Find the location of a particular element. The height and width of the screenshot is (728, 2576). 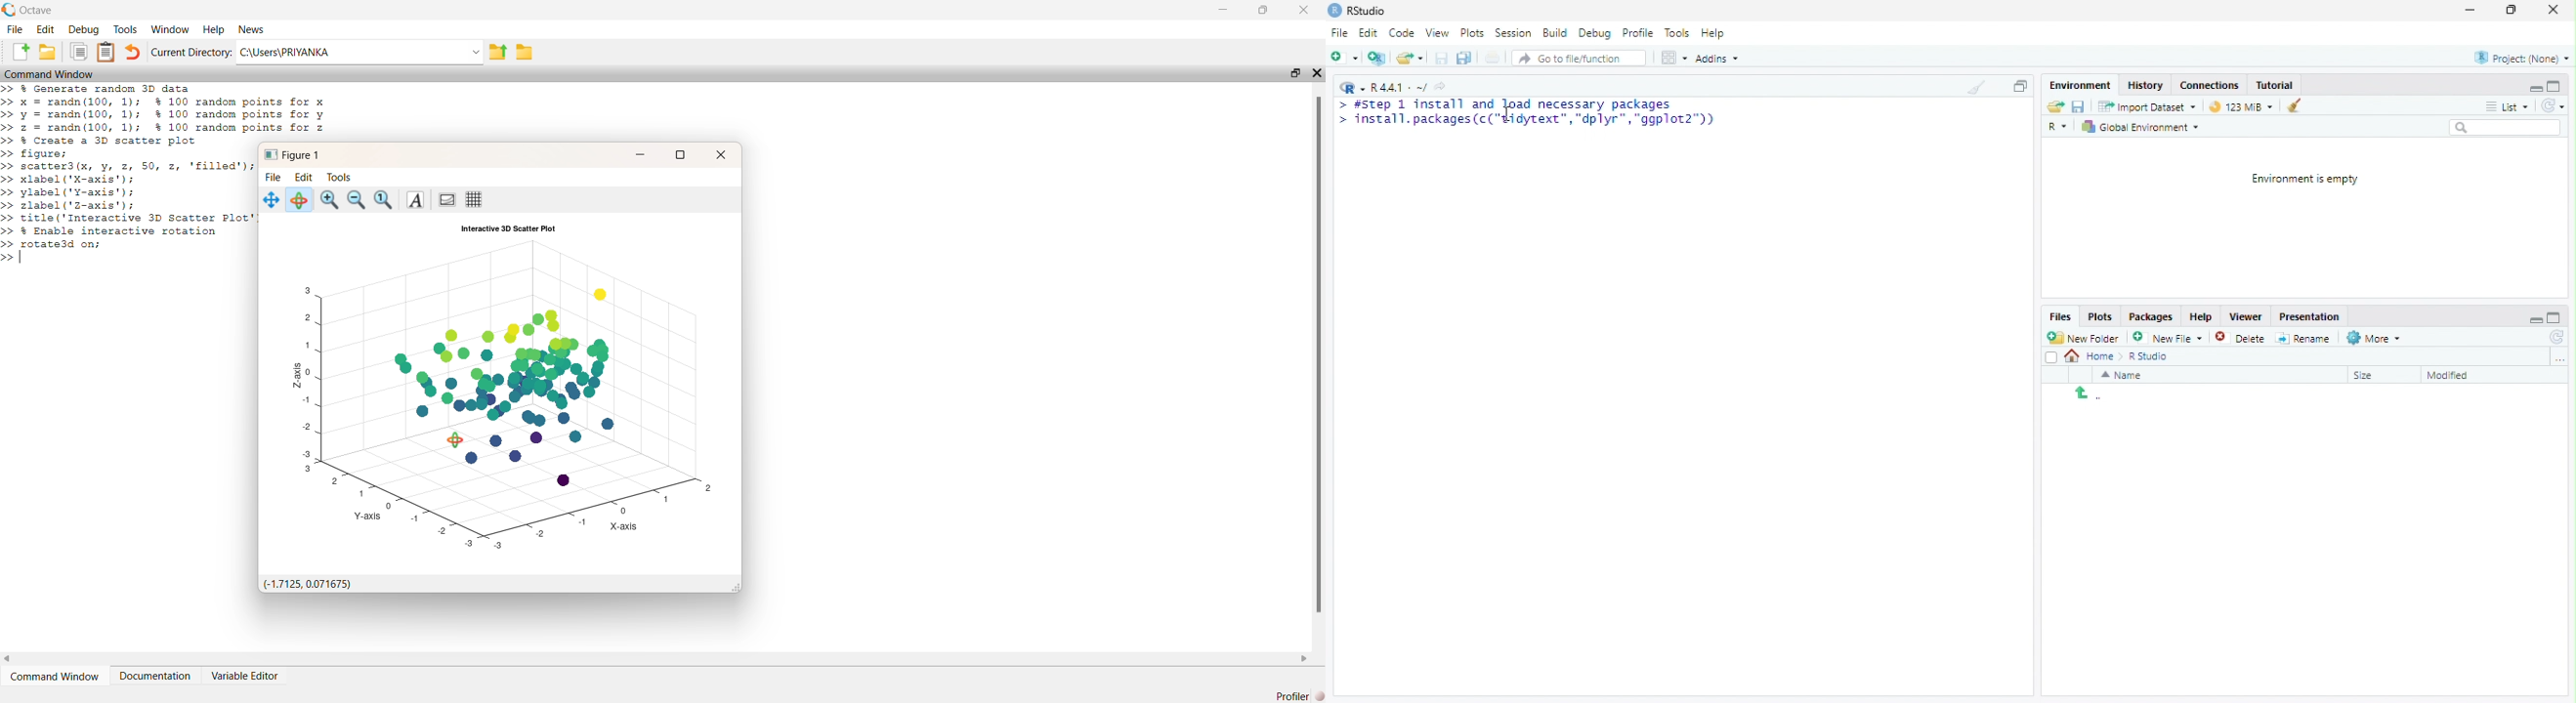

R4.4.1 ~/ is located at coordinates (1401, 89).